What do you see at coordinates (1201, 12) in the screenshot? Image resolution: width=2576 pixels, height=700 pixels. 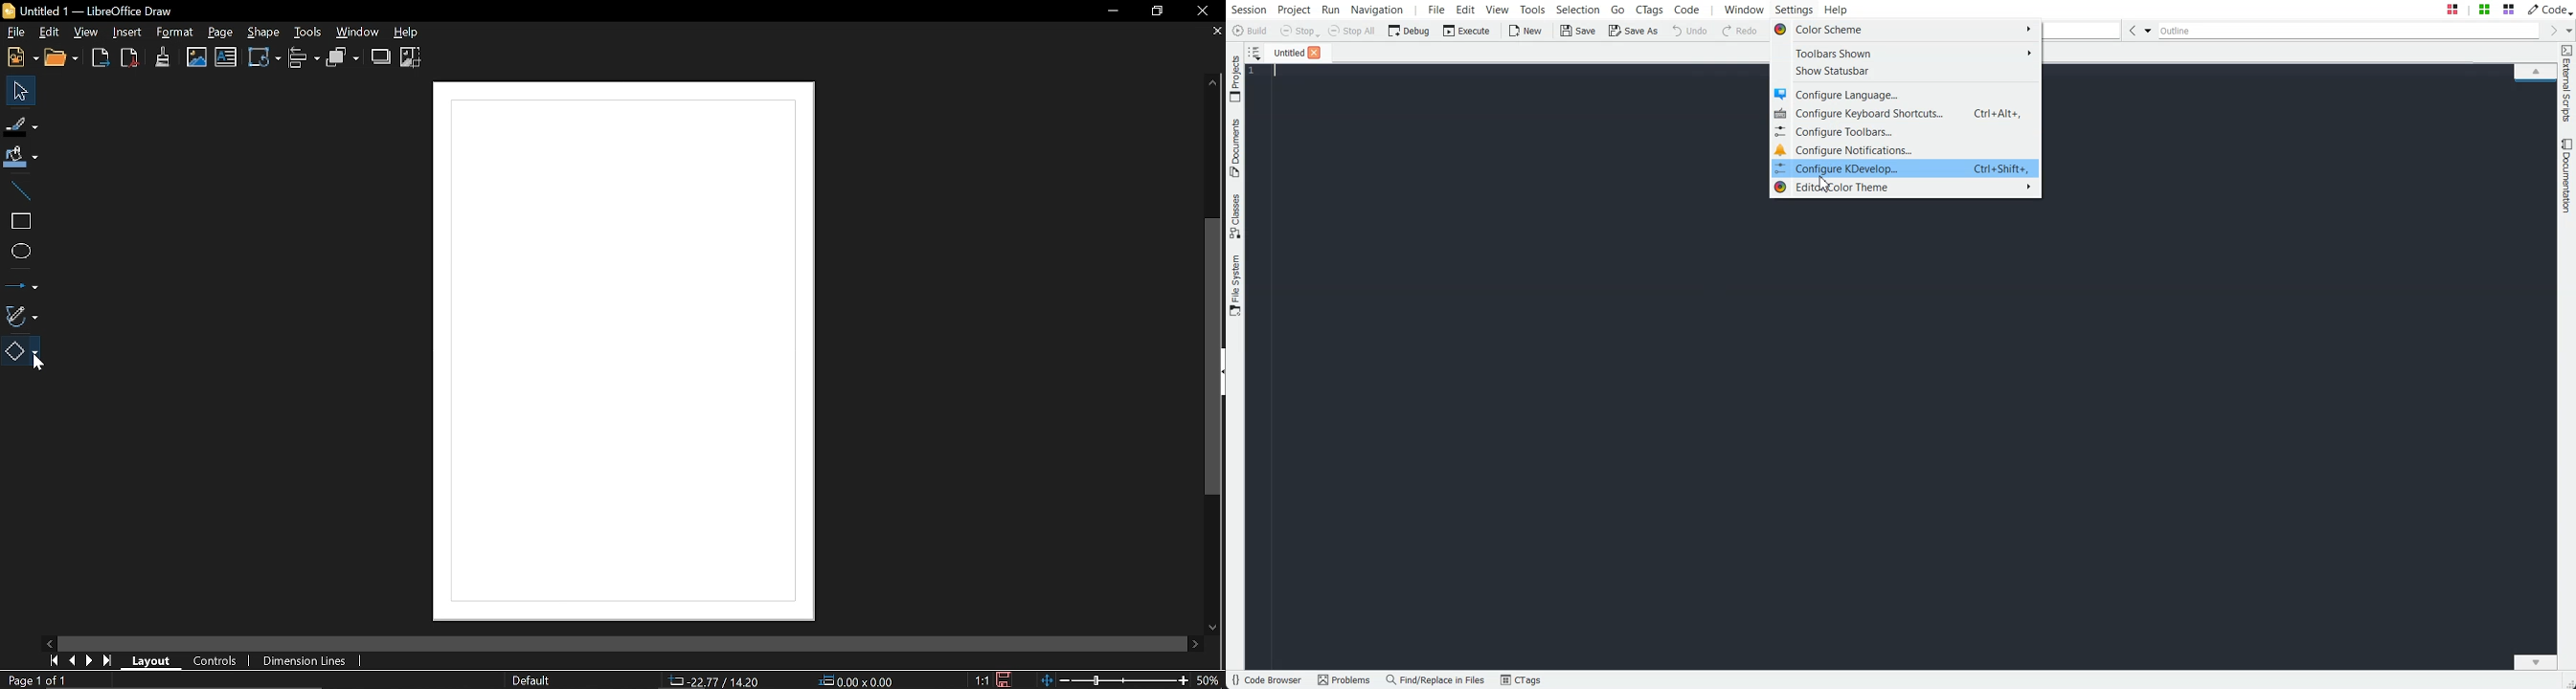 I see `Close` at bounding box center [1201, 12].